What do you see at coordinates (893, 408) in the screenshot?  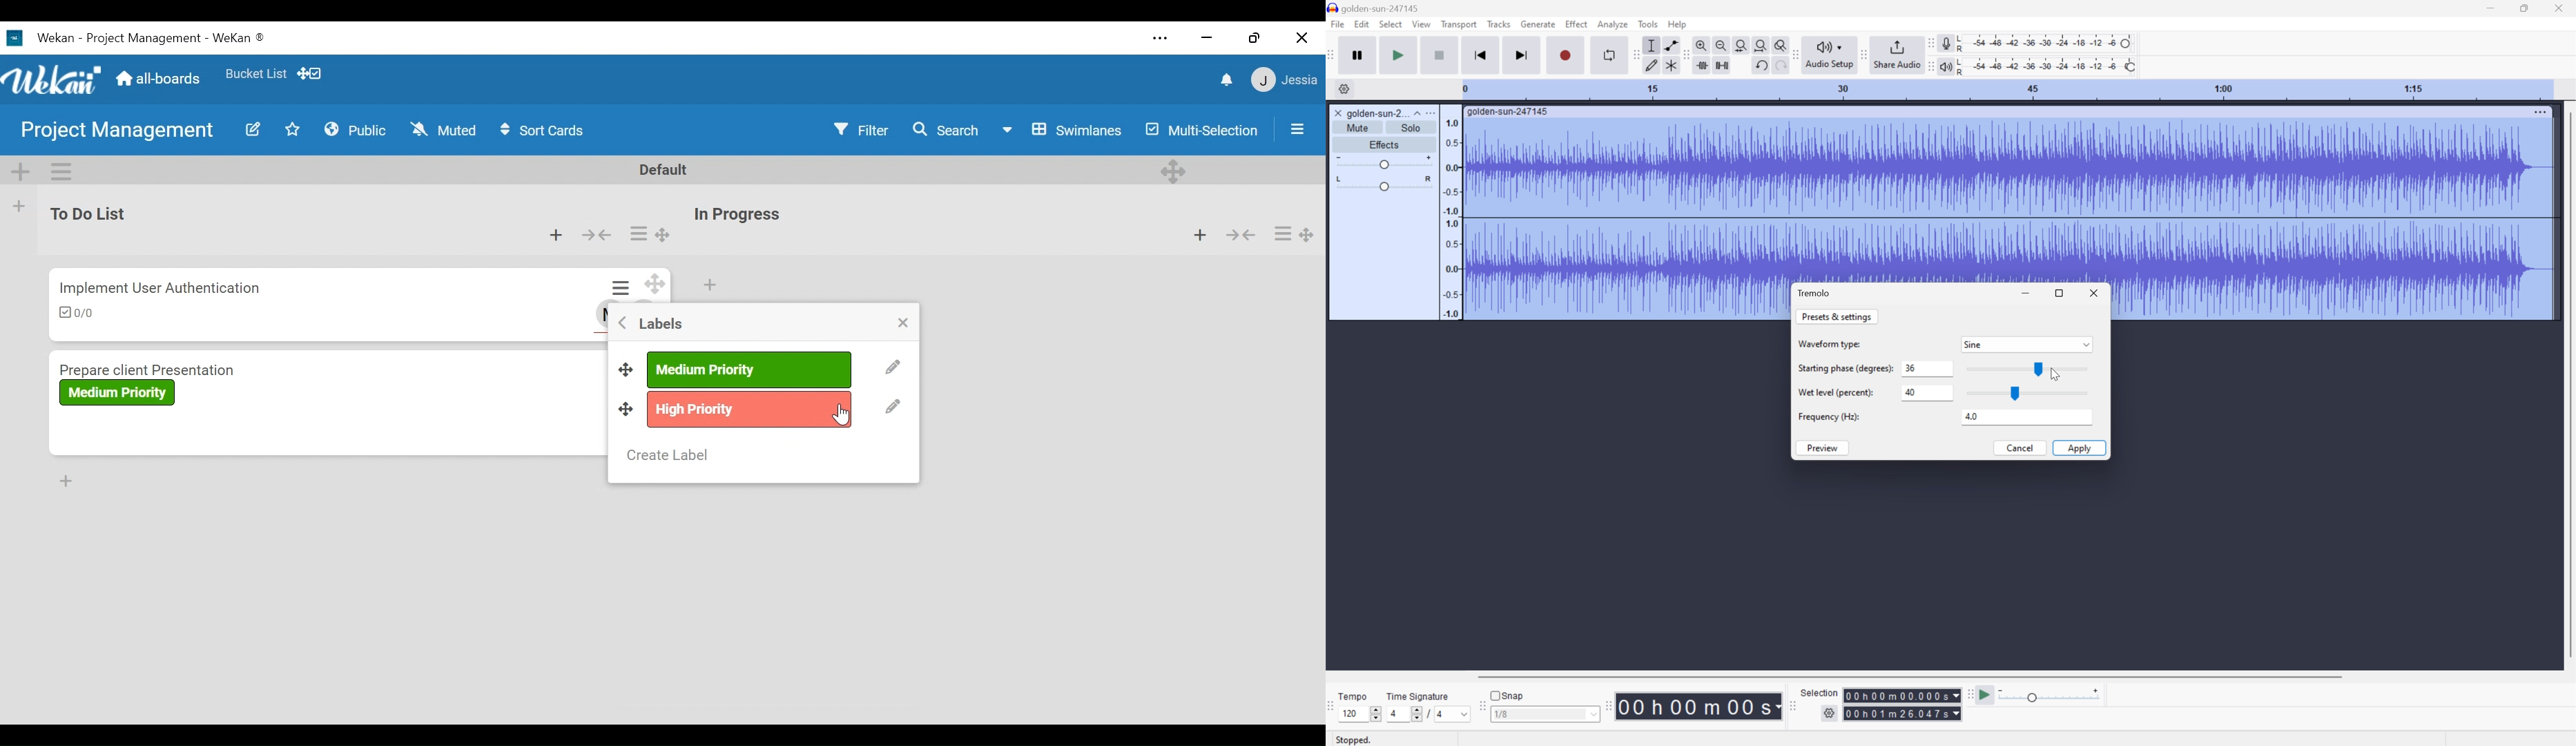 I see `Edit` at bounding box center [893, 408].